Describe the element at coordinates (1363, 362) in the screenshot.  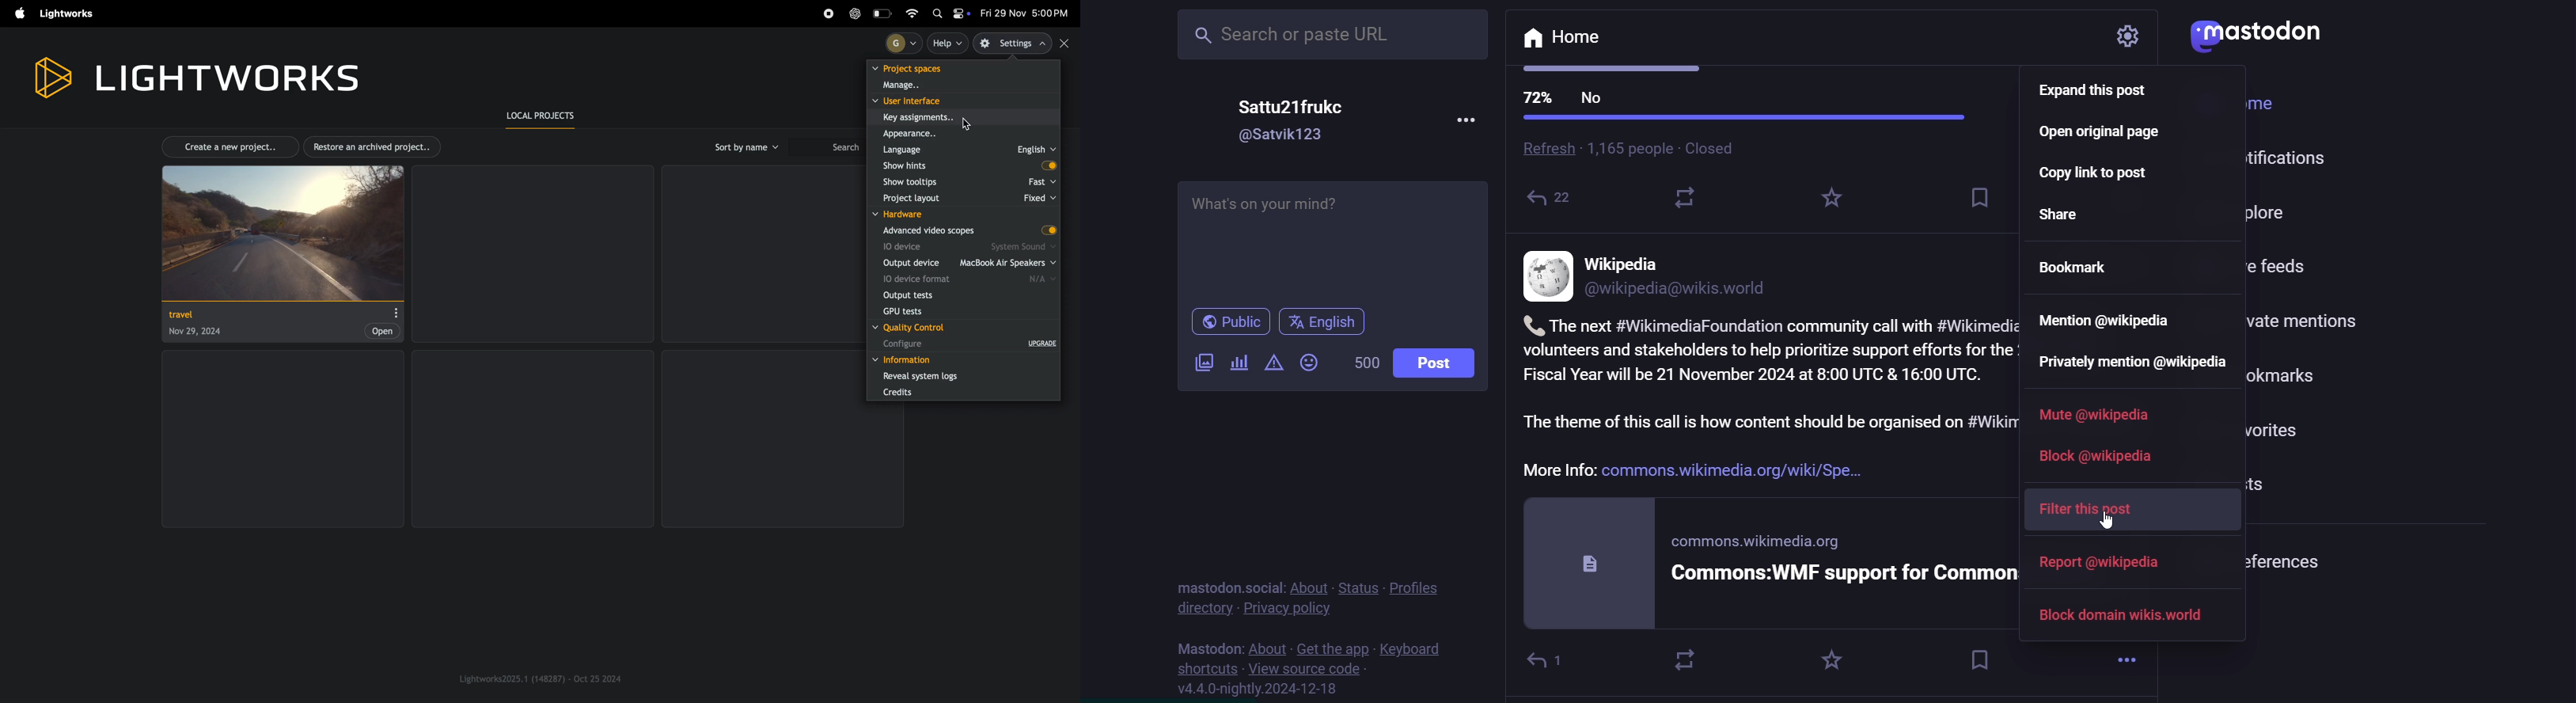
I see `word limit` at that location.